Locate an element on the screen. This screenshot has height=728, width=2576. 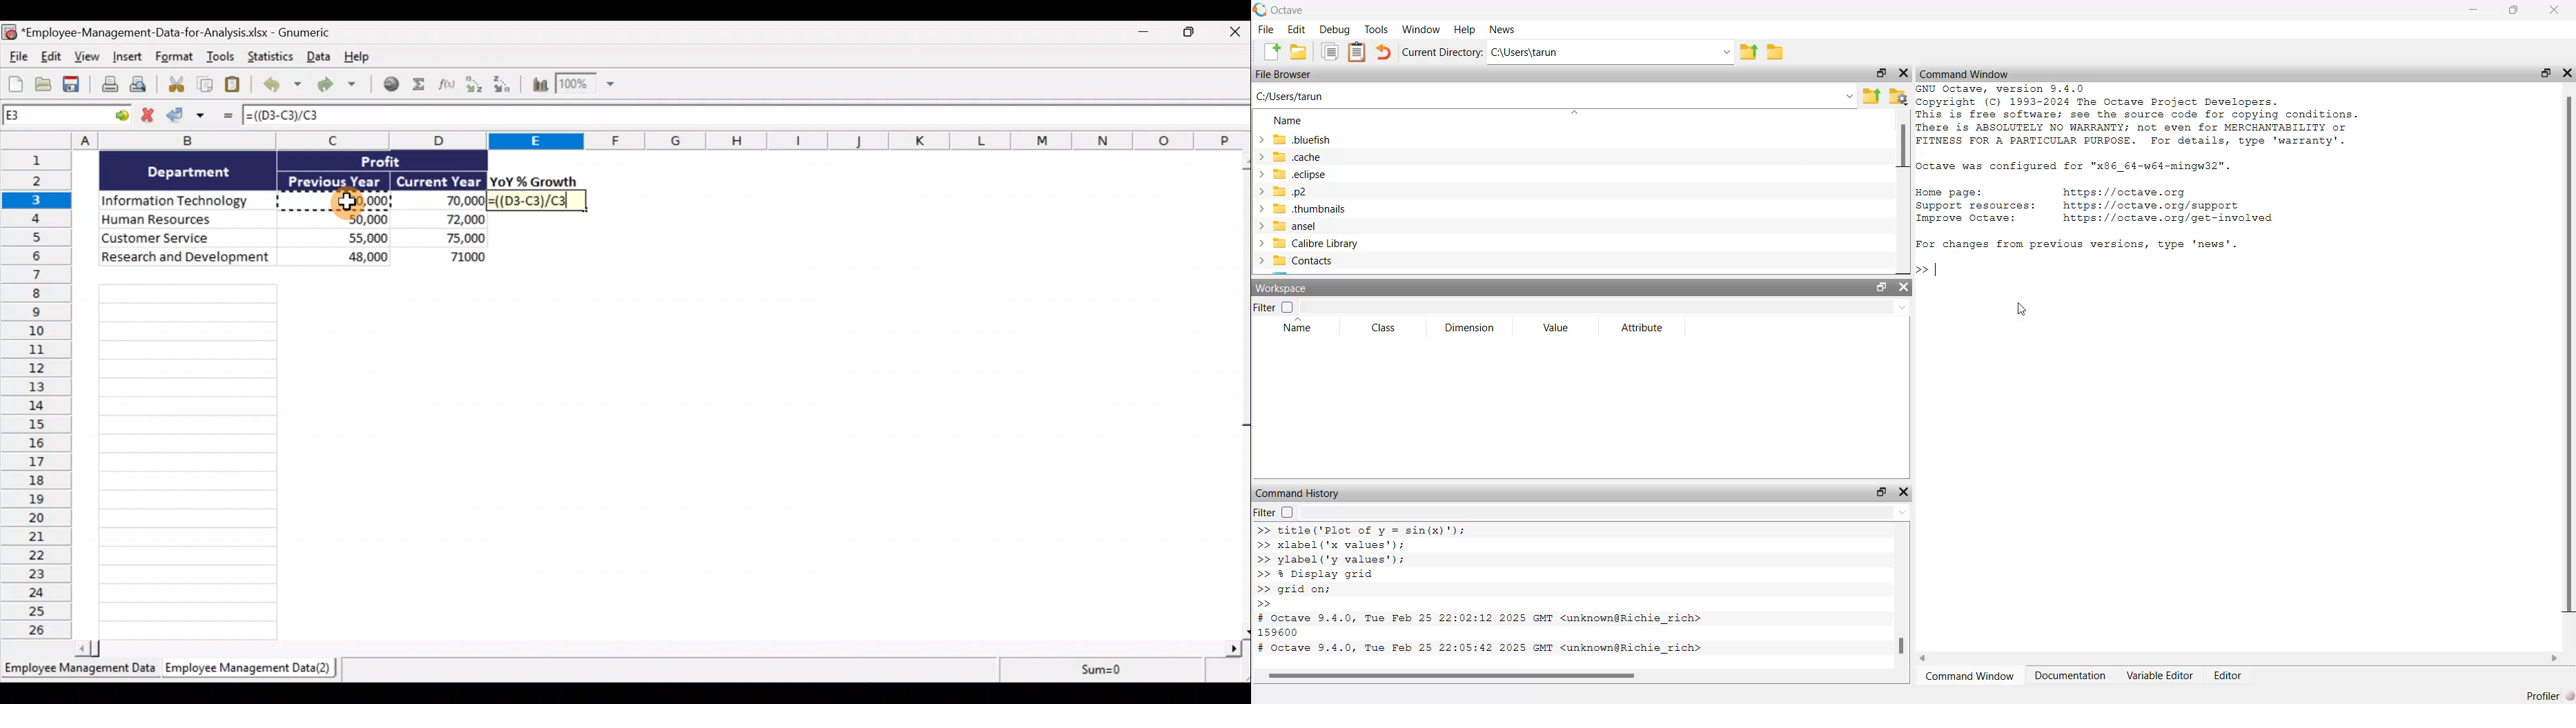
Documentation is located at coordinates (2070, 675).